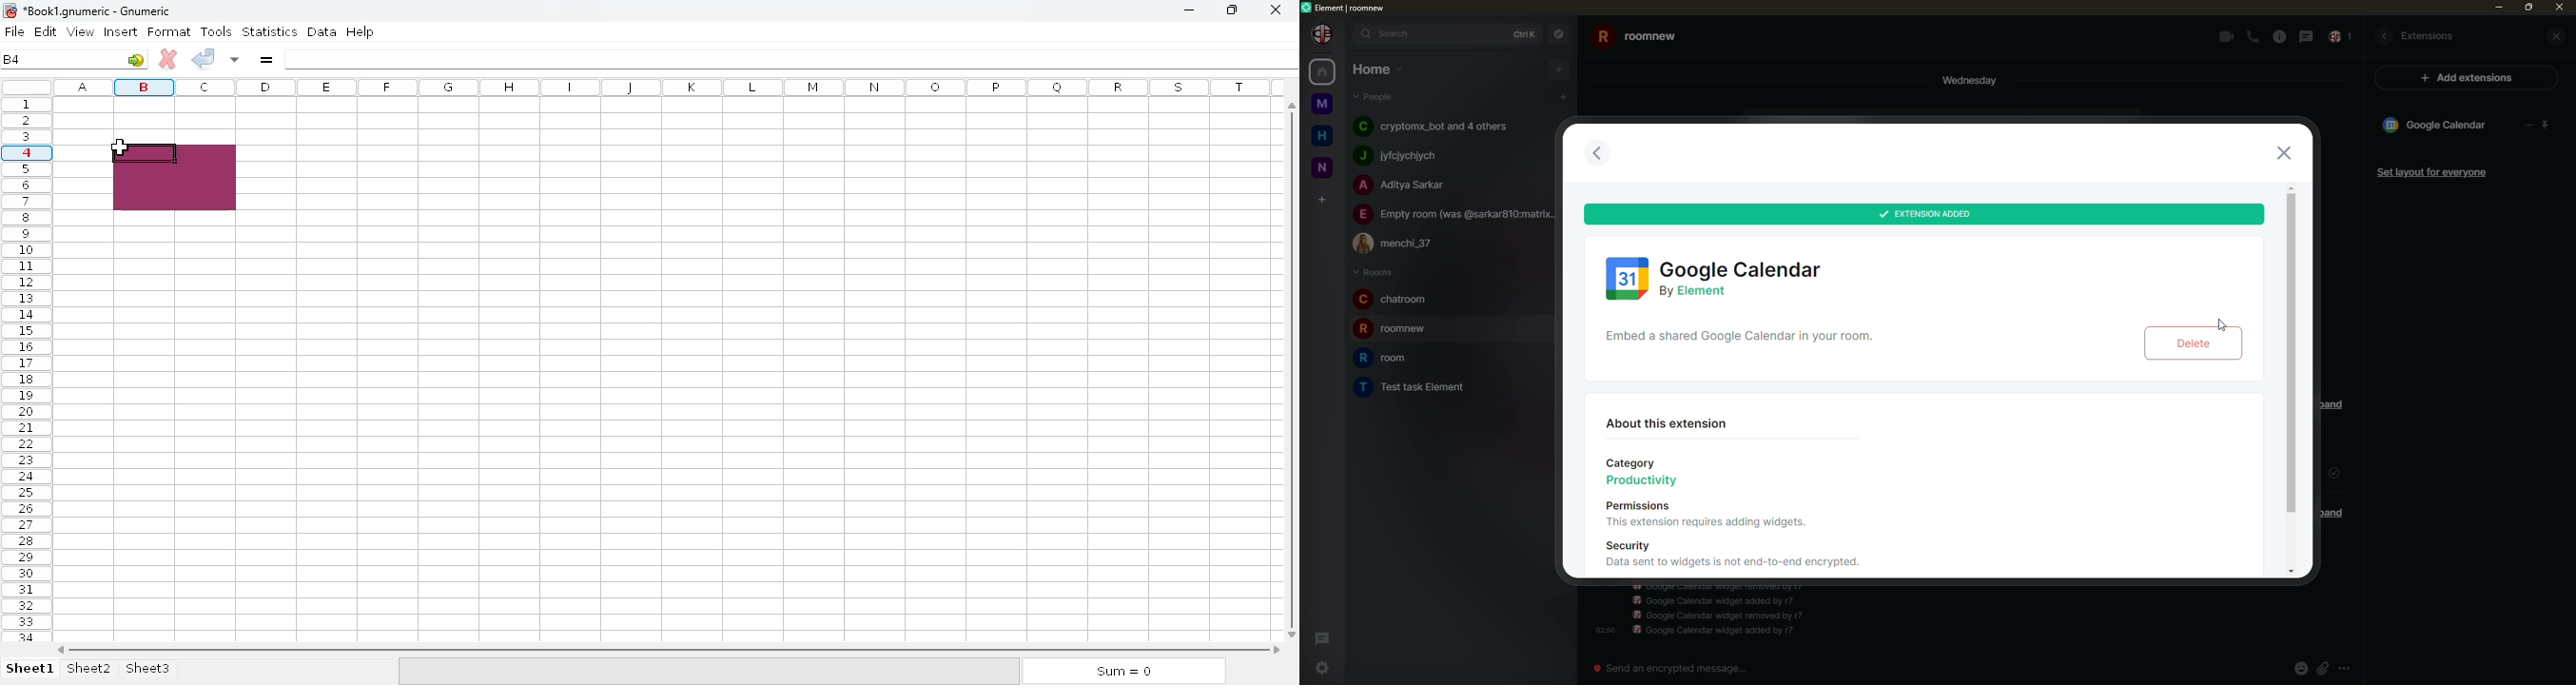 The width and height of the screenshot is (2576, 700). I want to click on logo, so click(10, 11).